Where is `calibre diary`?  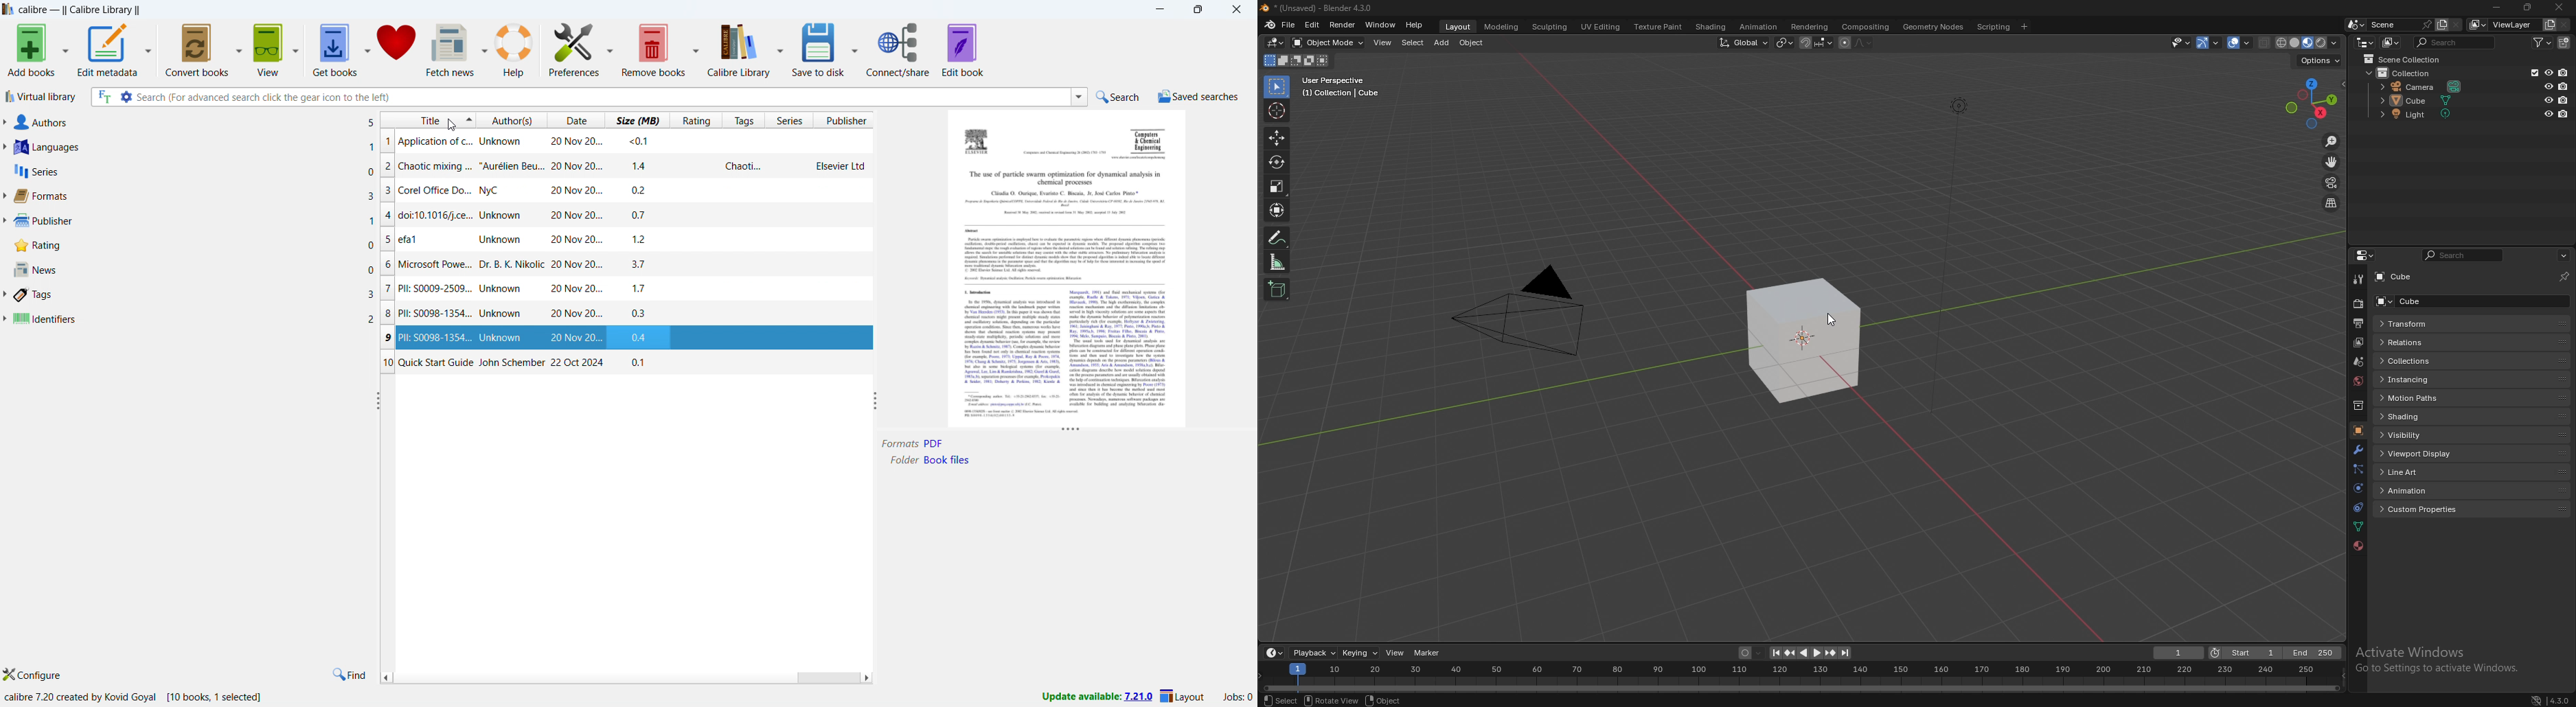
calibre diary is located at coordinates (738, 48).